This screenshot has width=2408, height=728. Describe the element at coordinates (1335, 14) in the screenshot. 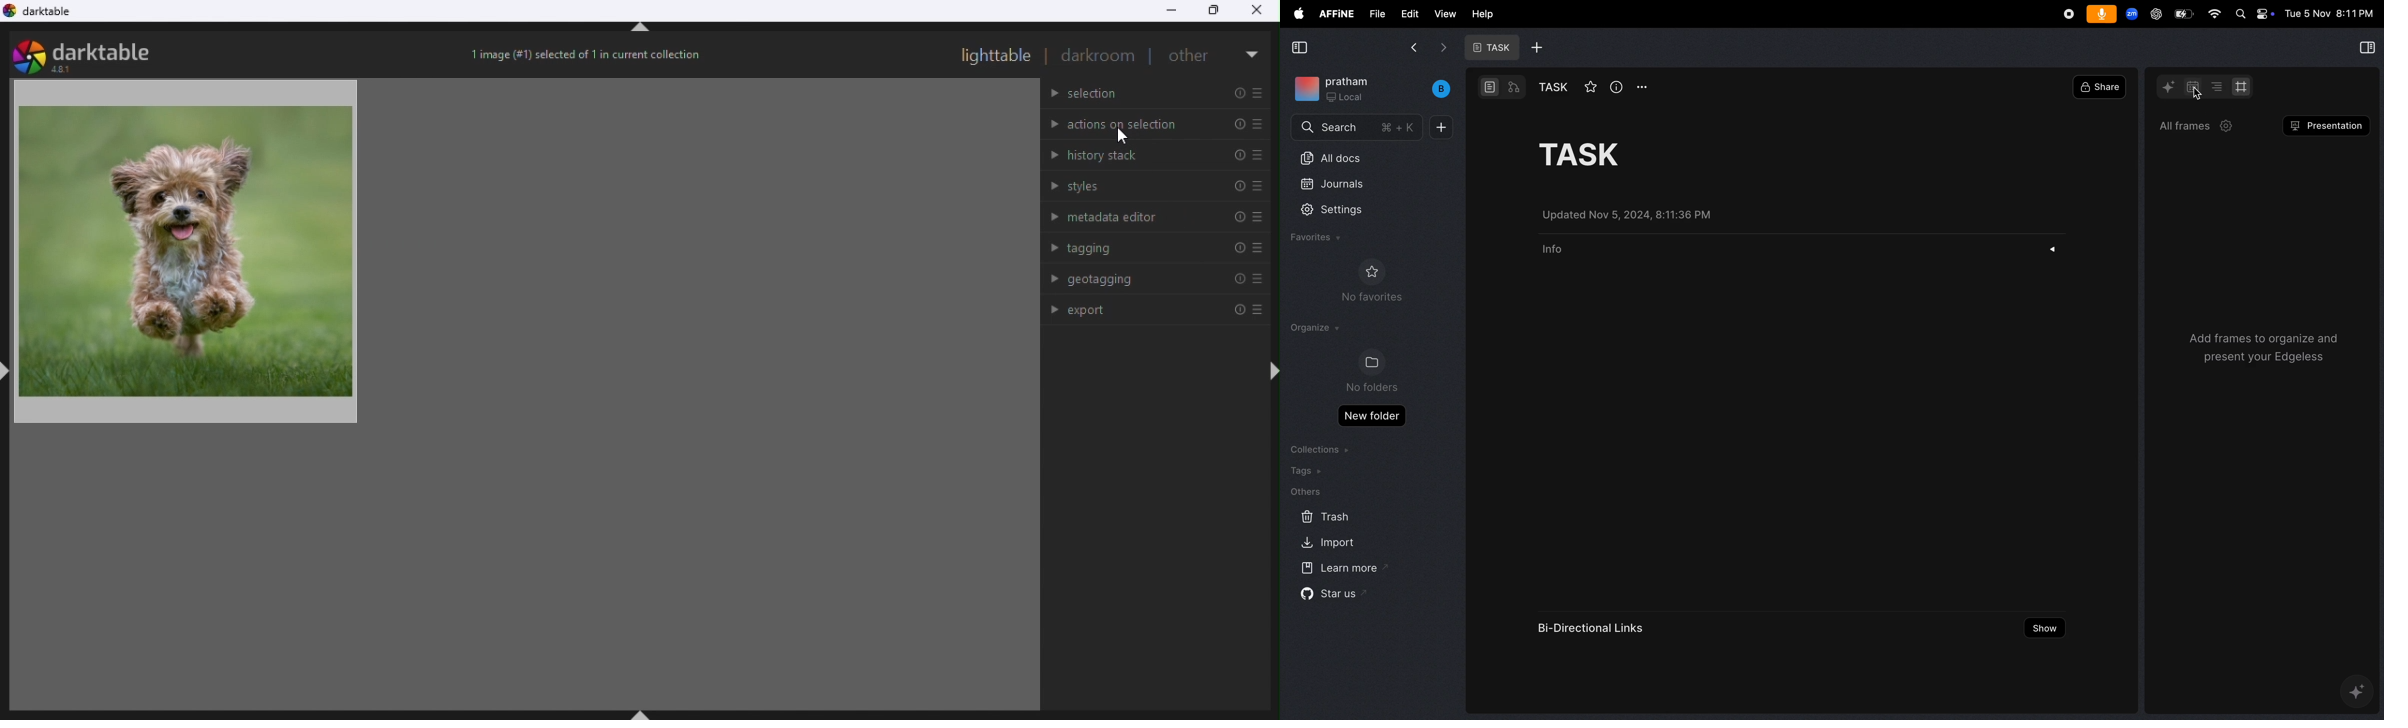

I see `affine menu` at that location.